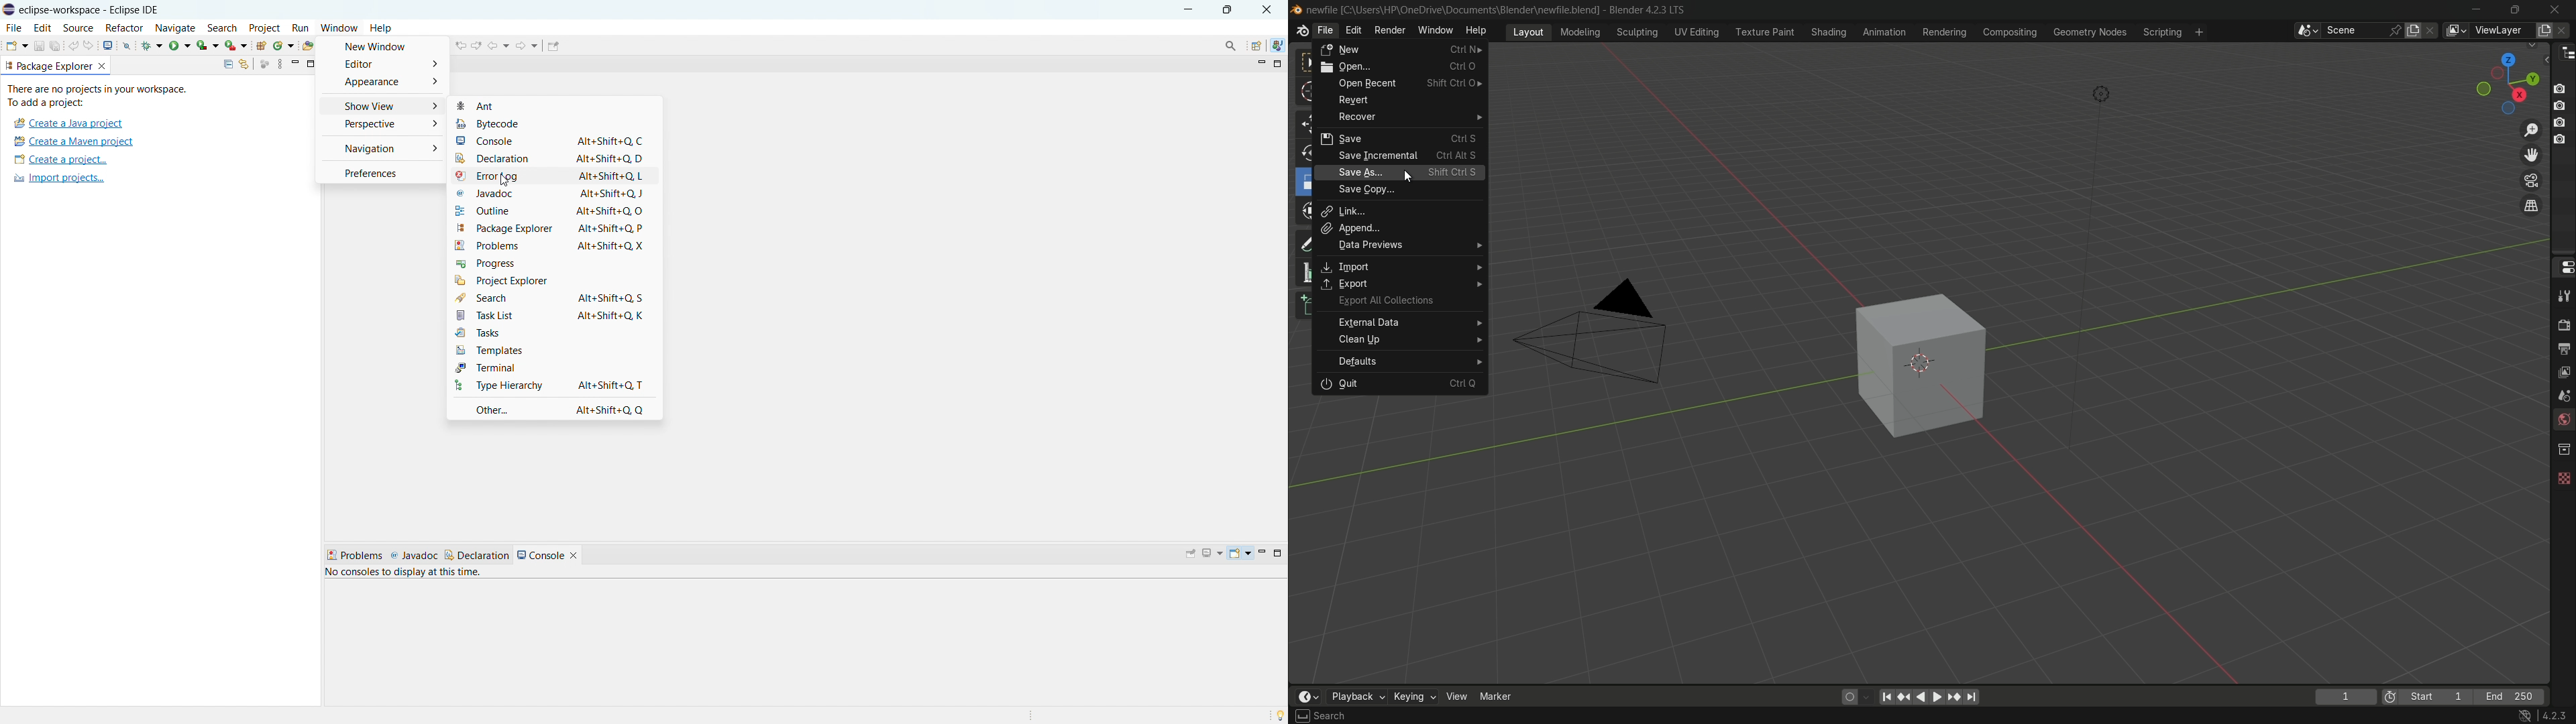 The width and height of the screenshot is (2576, 728). I want to click on create a maven project, so click(73, 141).